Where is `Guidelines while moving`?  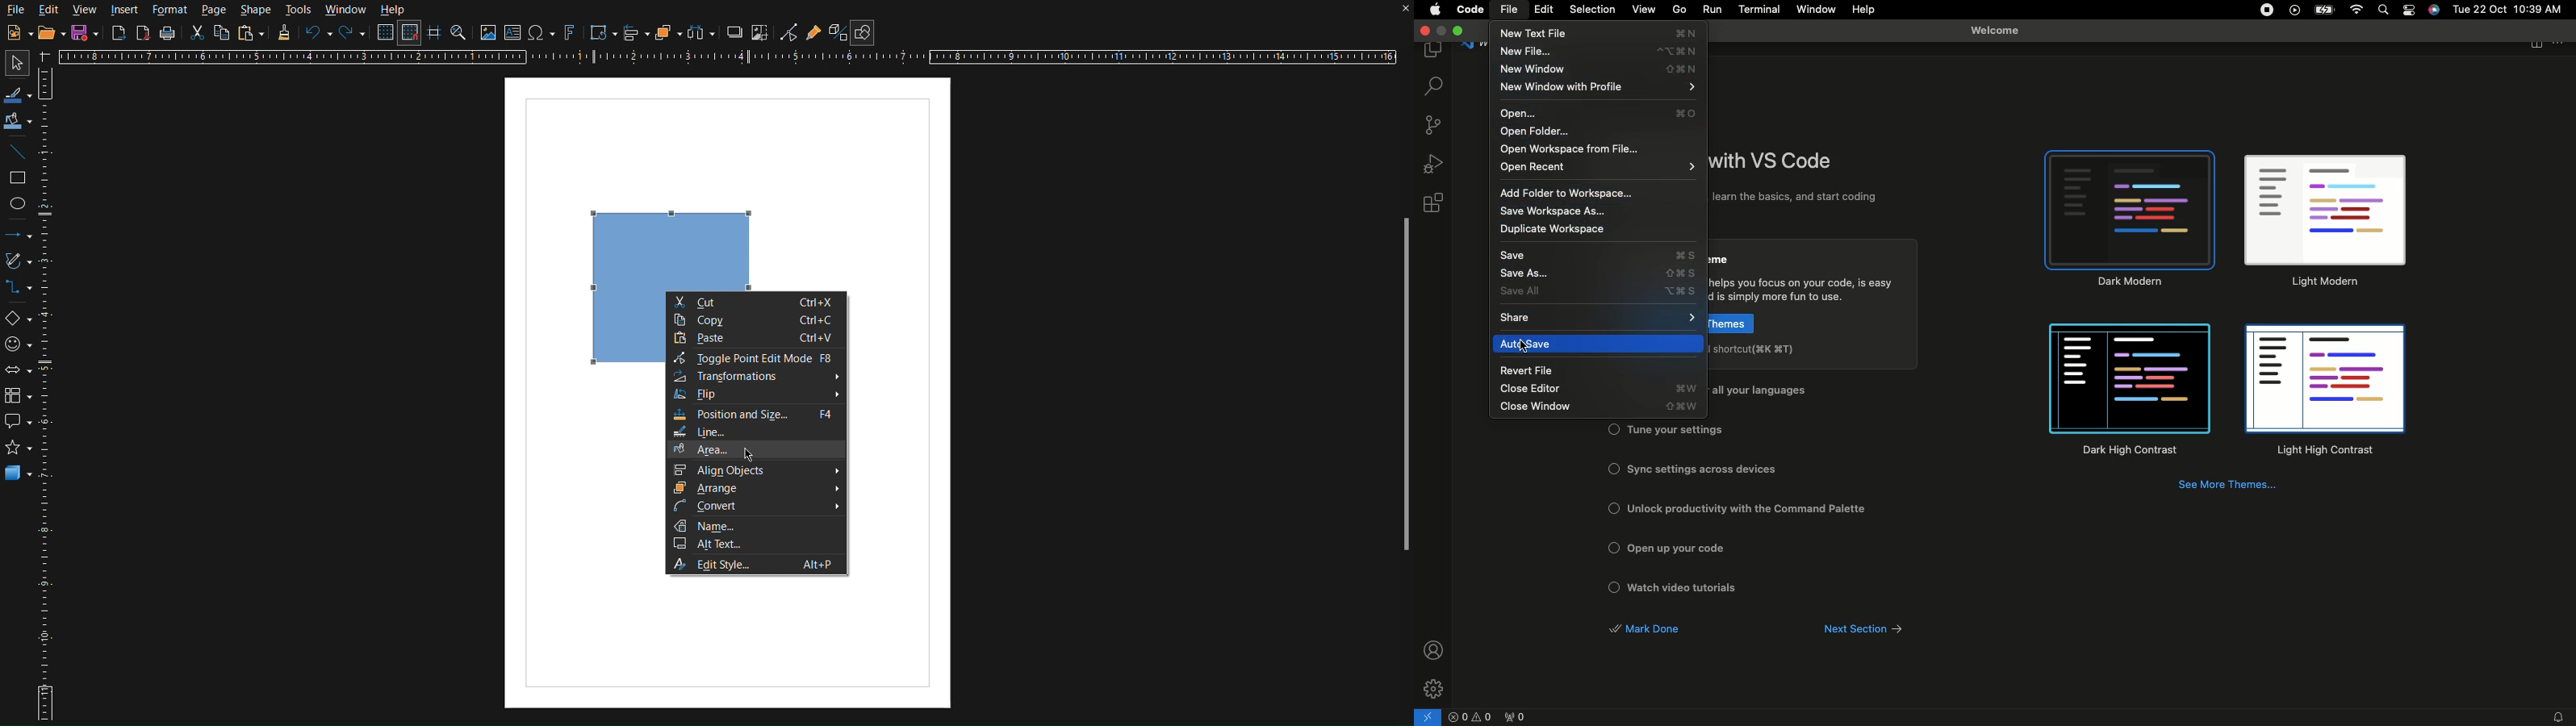
Guidelines while moving is located at coordinates (435, 35).